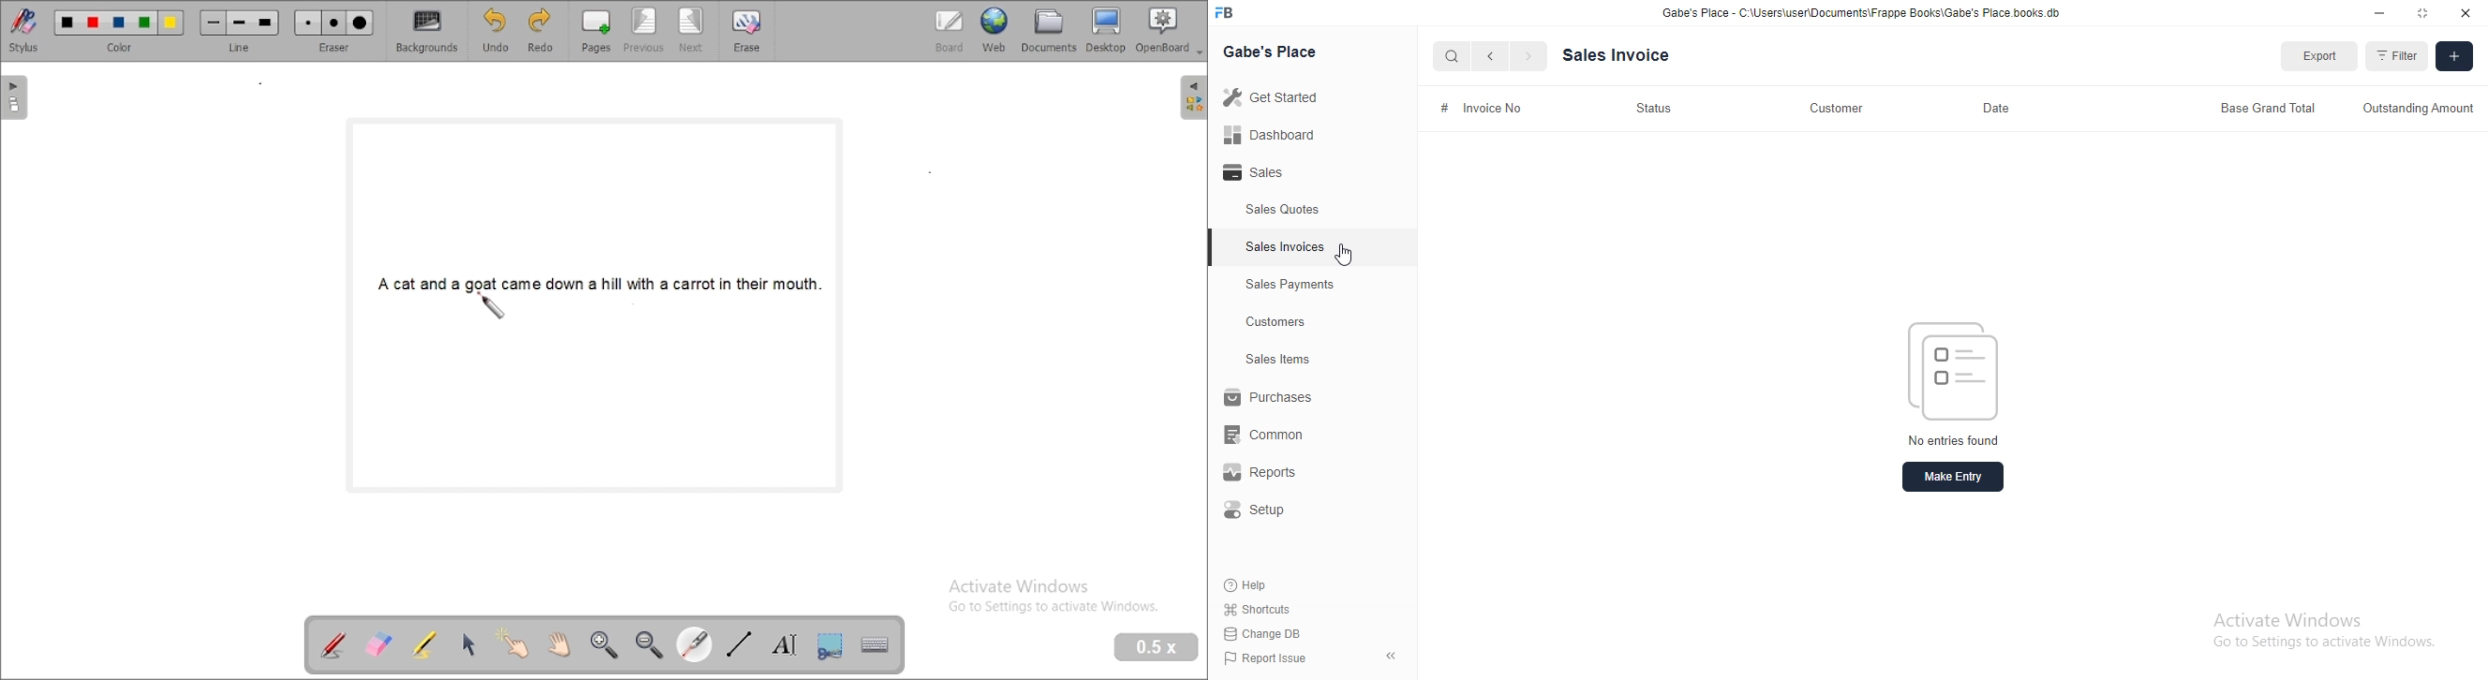 The width and height of the screenshot is (2492, 700). What do you see at coordinates (1290, 285) in the screenshot?
I see `Sales Payments` at bounding box center [1290, 285].